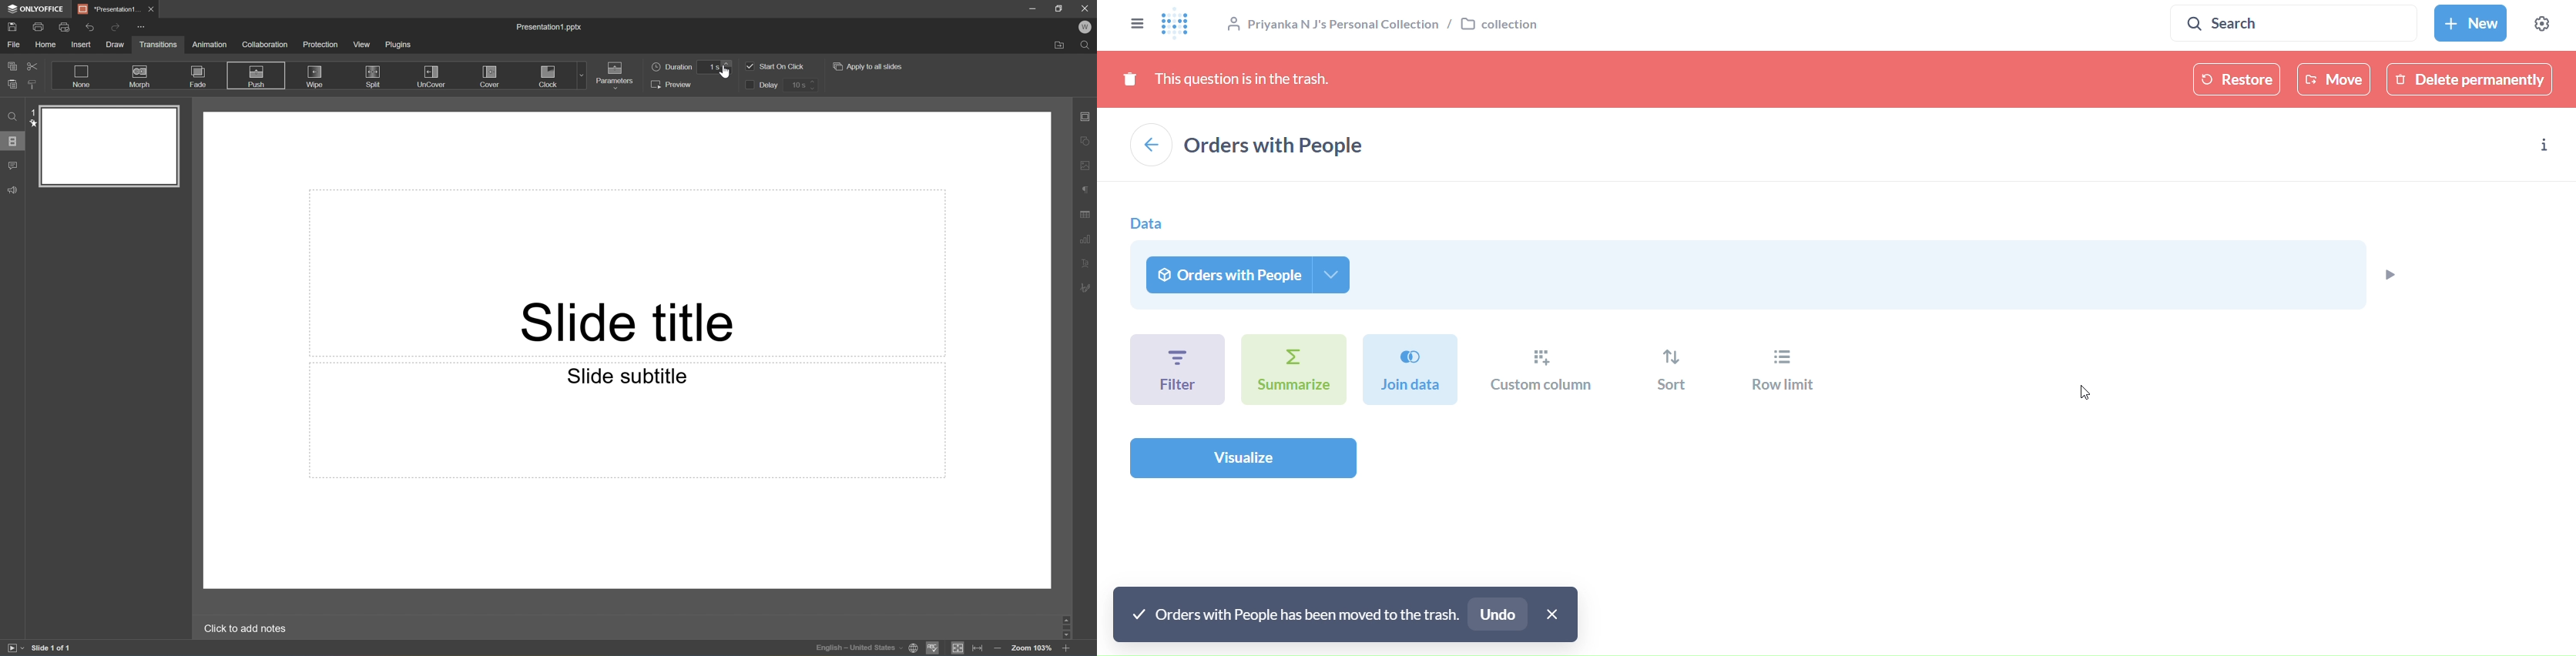  What do you see at coordinates (13, 84) in the screenshot?
I see `Paste` at bounding box center [13, 84].